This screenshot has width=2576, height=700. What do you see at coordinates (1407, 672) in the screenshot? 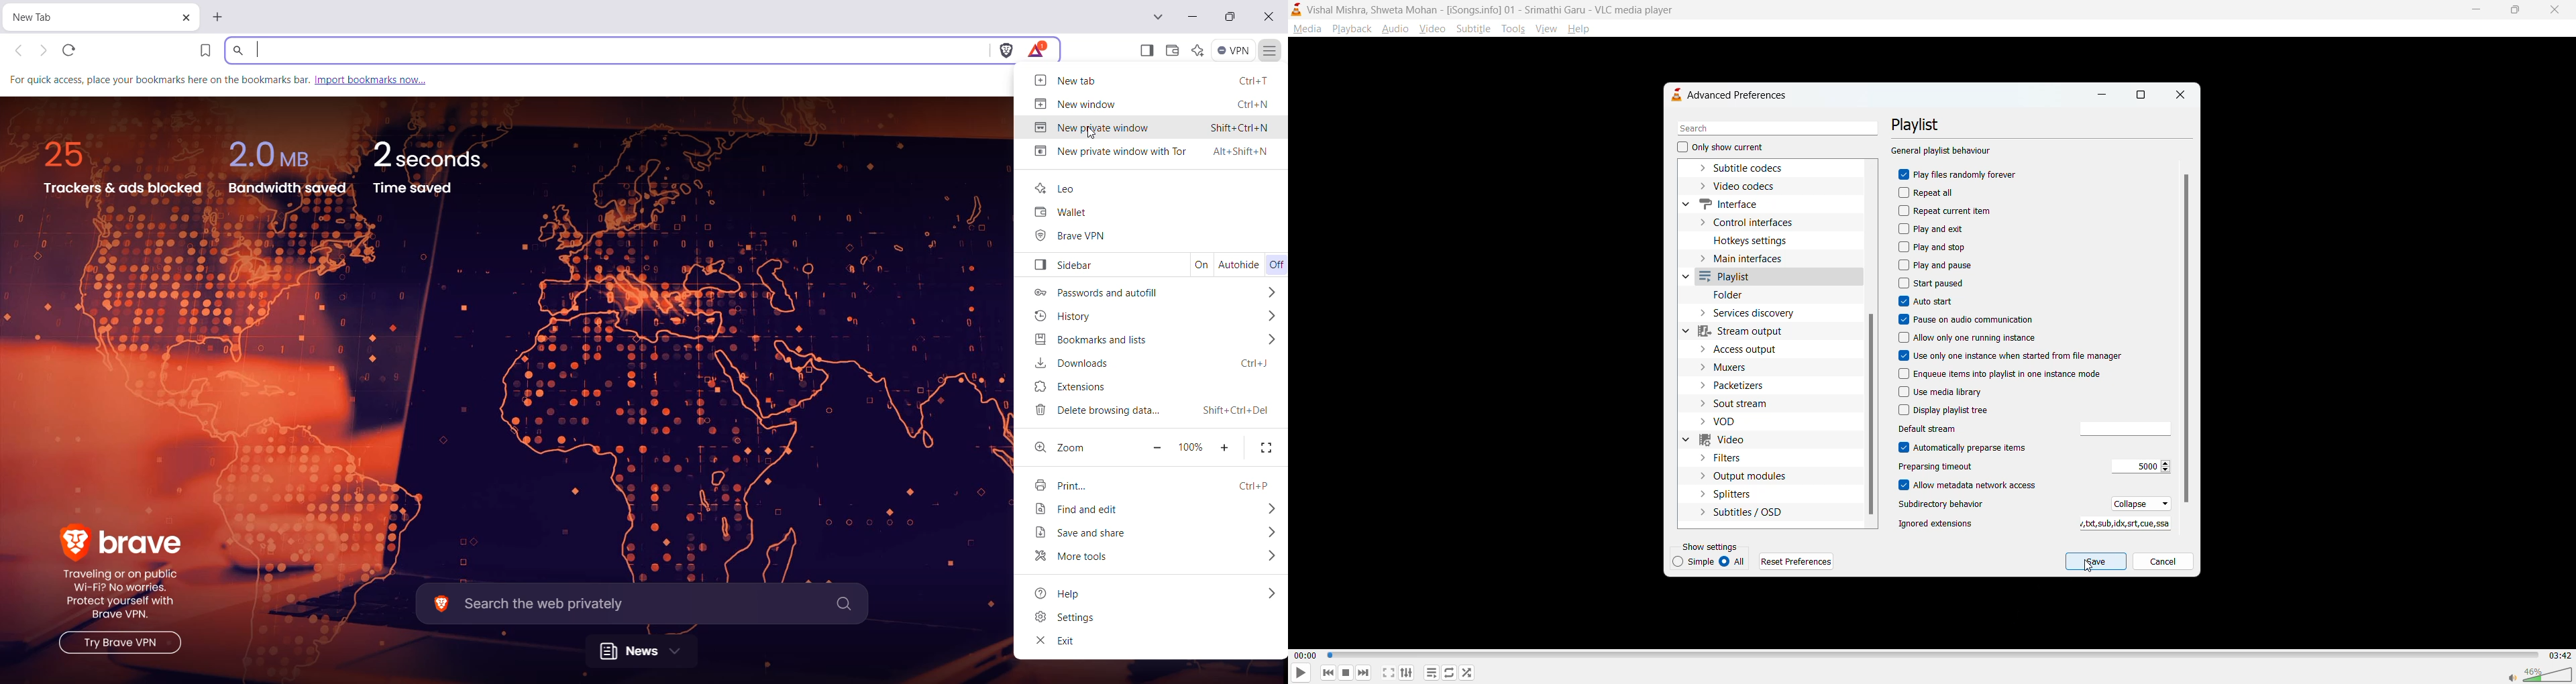
I see `settings` at bounding box center [1407, 672].